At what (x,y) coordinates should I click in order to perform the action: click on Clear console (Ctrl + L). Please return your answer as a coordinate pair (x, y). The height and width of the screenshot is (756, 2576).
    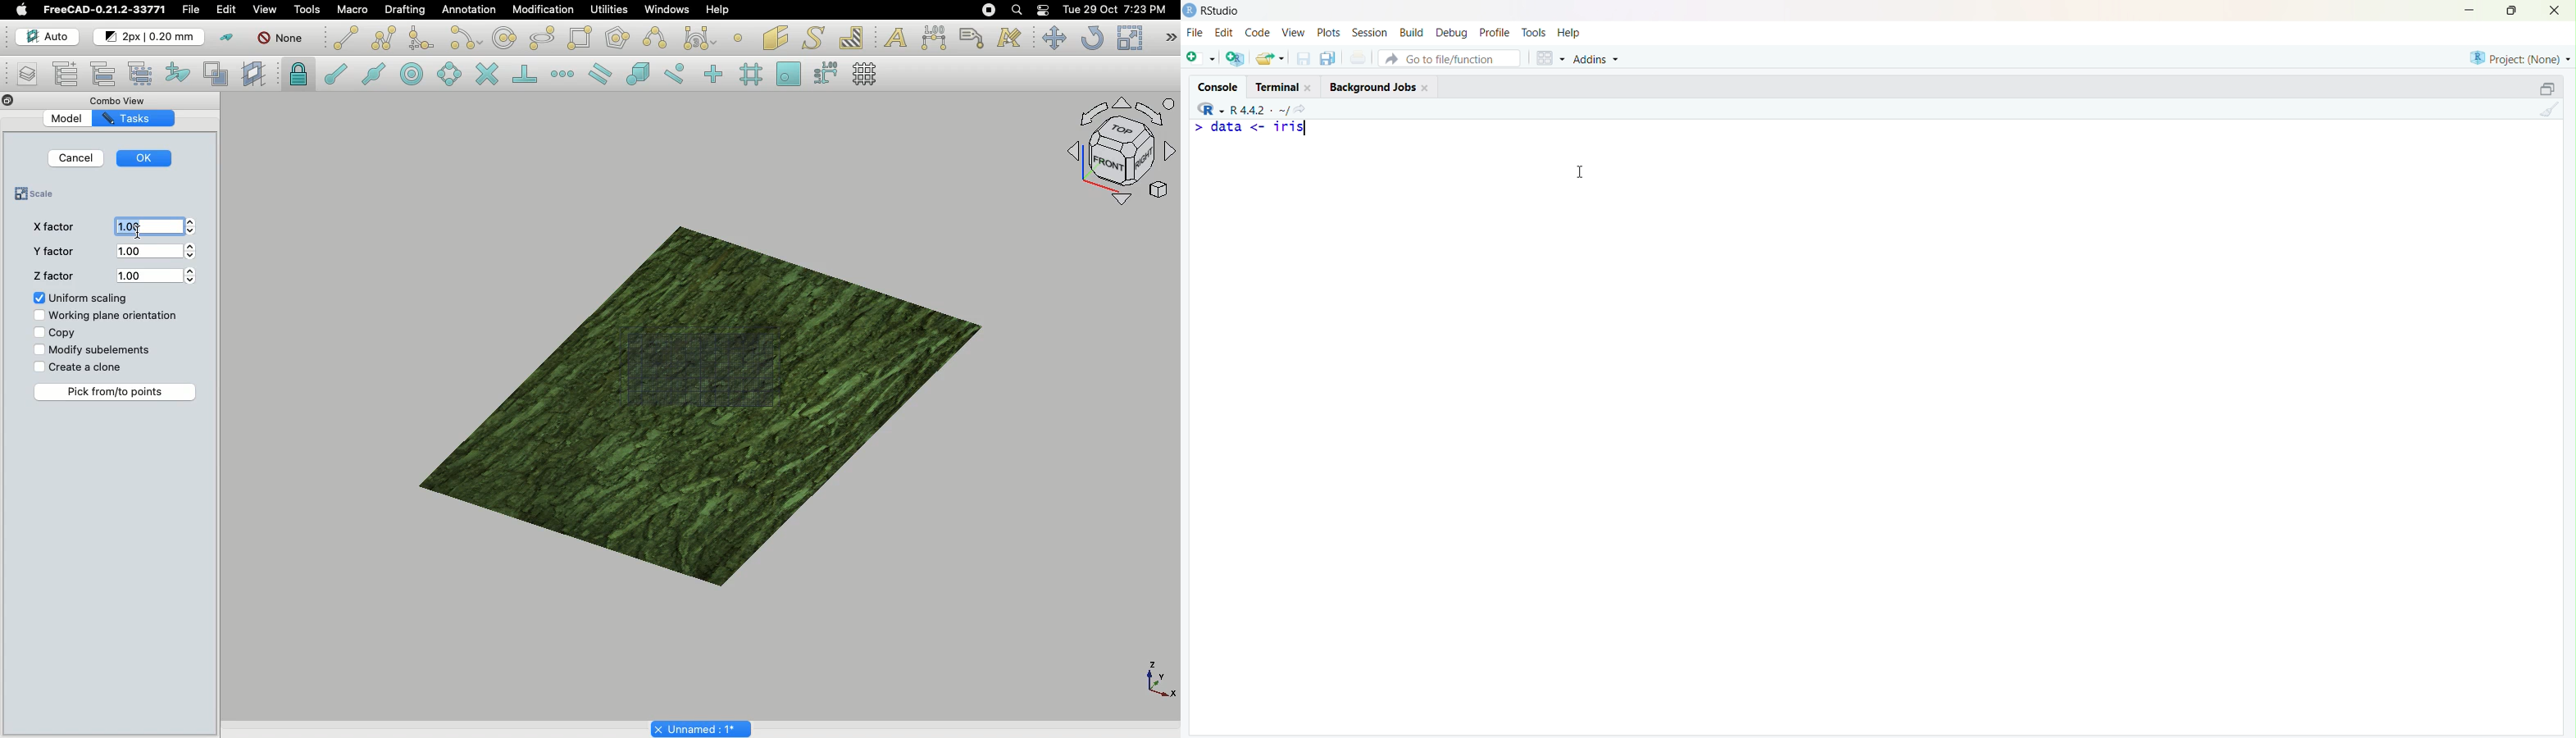
    Looking at the image, I should click on (2548, 111).